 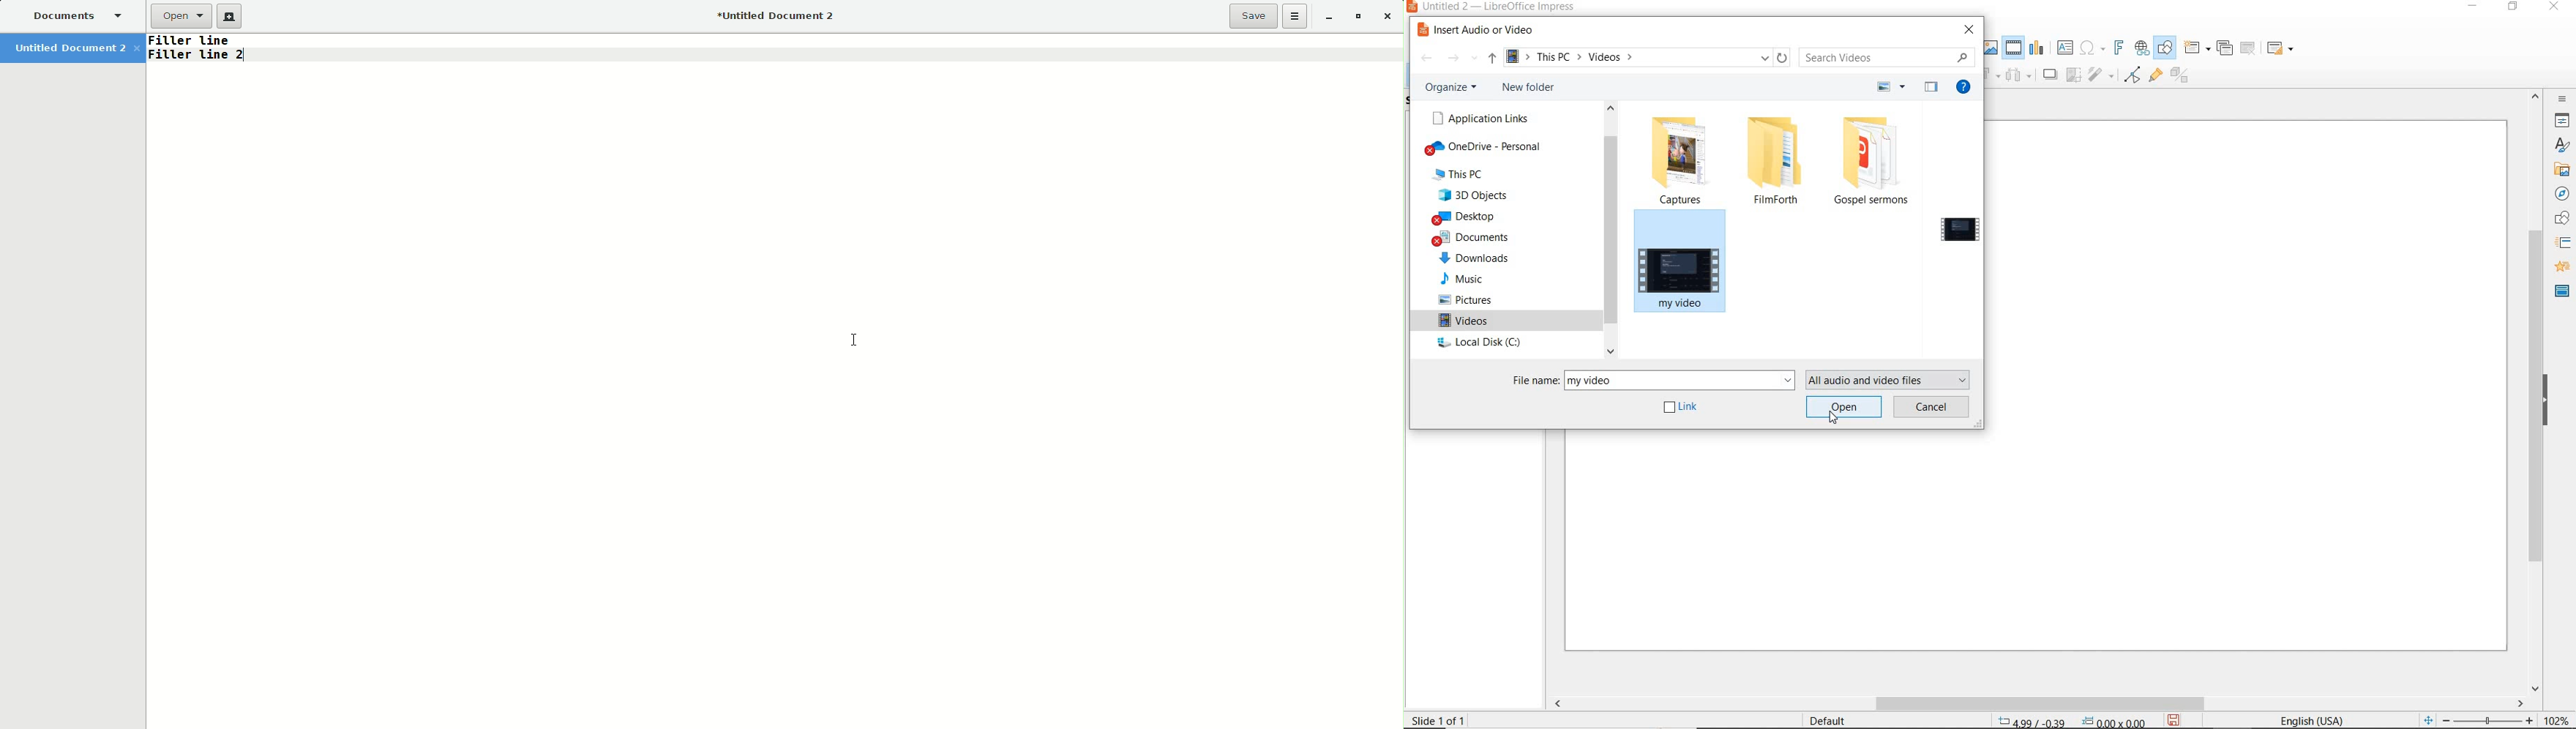 What do you see at coordinates (1469, 323) in the screenshot?
I see `videos` at bounding box center [1469, 323].